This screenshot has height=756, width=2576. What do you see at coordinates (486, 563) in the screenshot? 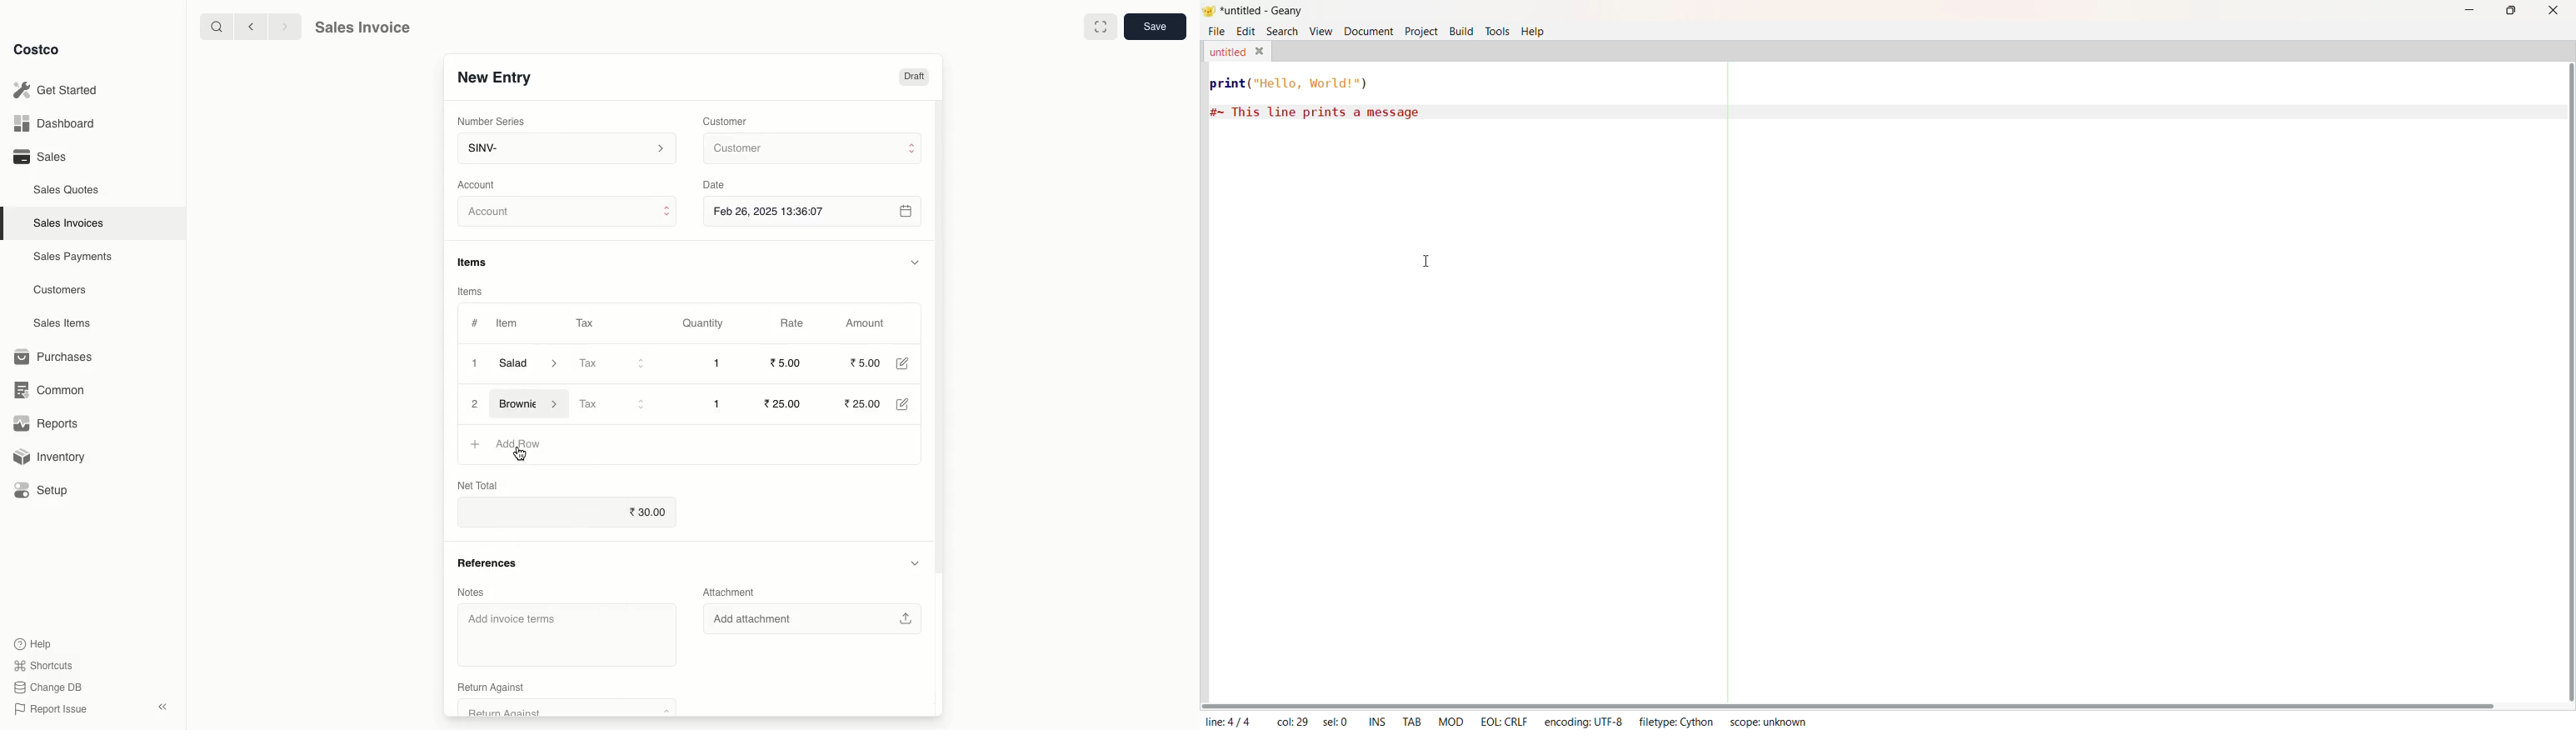
I see `References` at bounding box center [486, 563].